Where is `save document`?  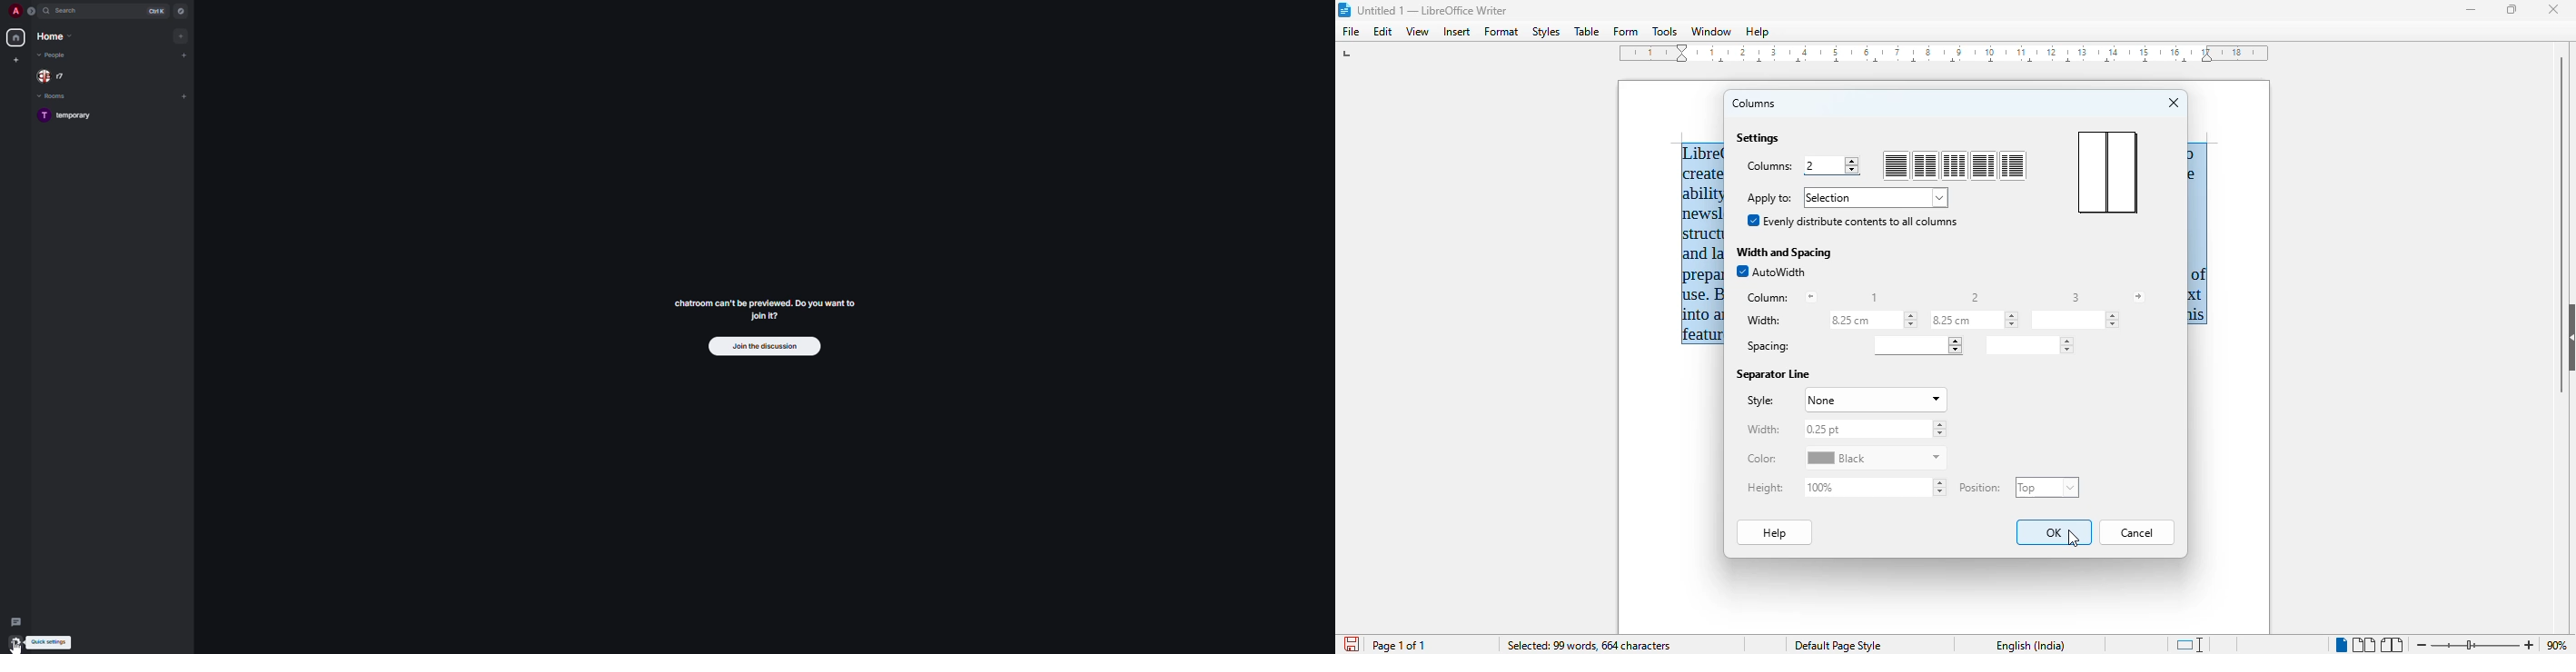 save document is located at coordinates (1350, 641).